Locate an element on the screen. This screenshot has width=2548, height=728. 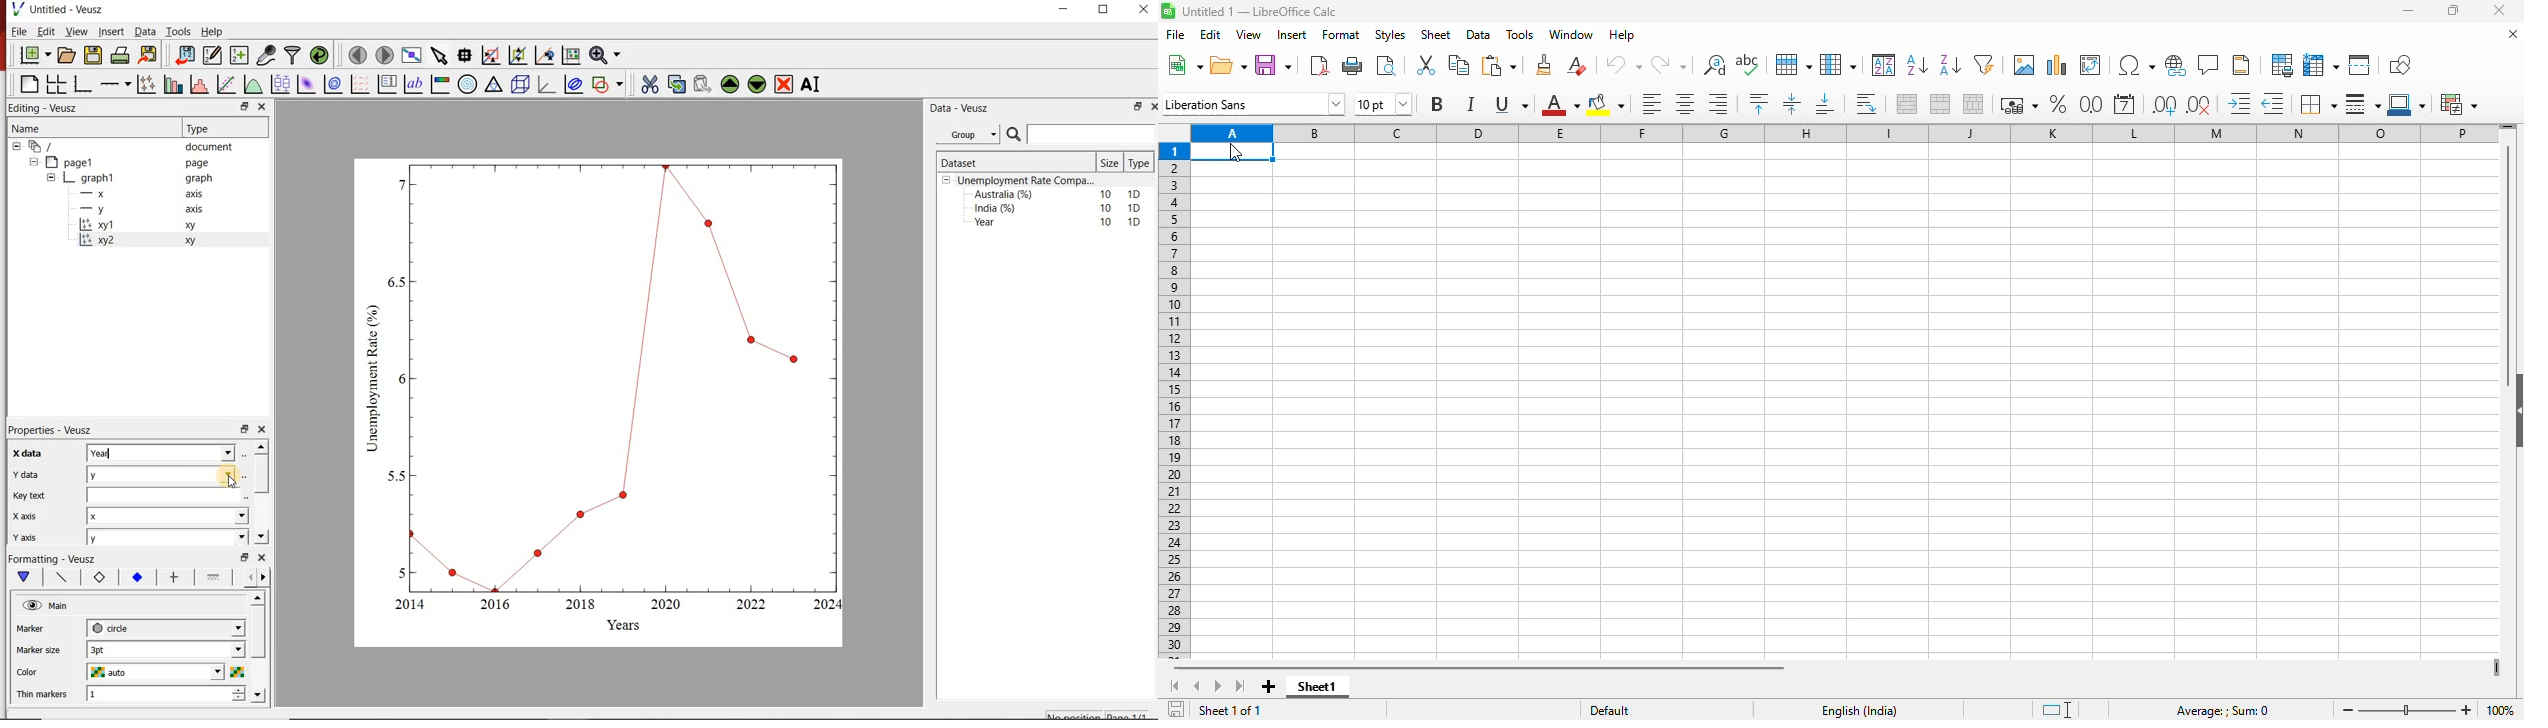
file is located at coordinates (1175, 34).